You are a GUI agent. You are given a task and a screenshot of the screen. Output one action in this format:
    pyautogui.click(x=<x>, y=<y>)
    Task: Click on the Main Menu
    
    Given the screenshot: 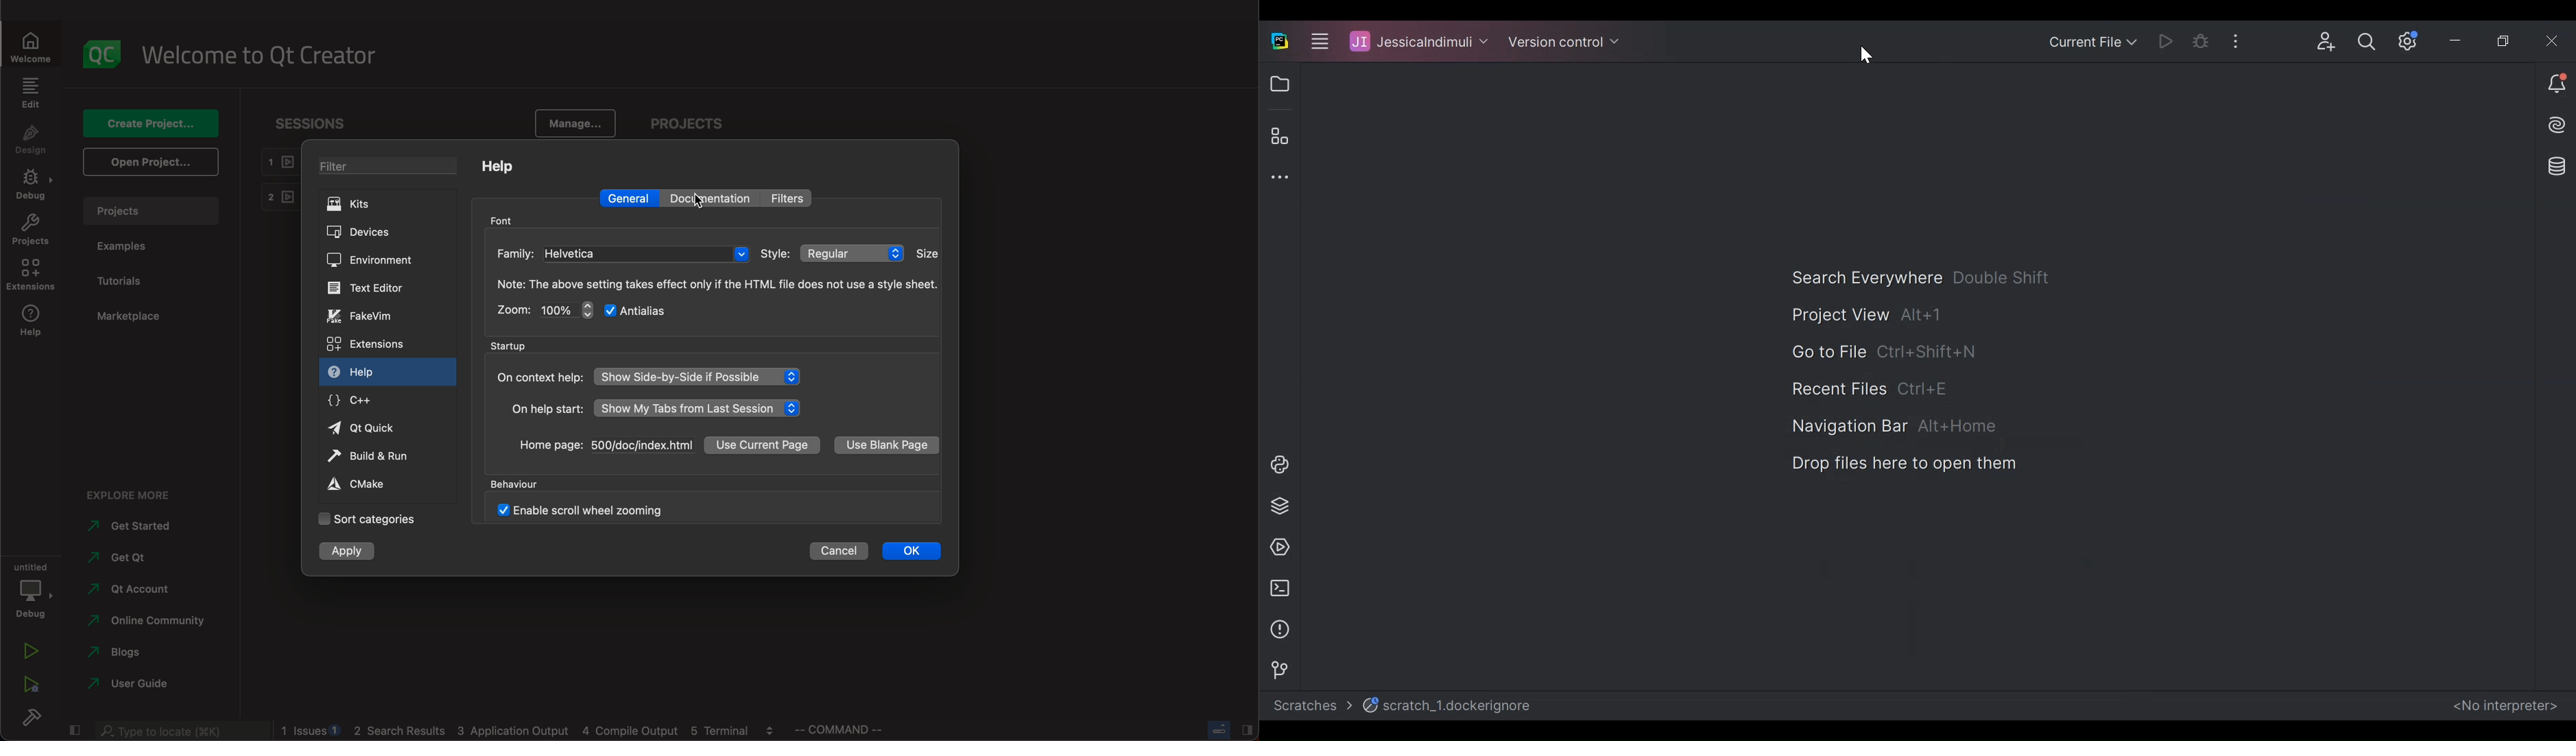 What is the action you would take?
    pyautogui.click(x=1314, y=43)
    